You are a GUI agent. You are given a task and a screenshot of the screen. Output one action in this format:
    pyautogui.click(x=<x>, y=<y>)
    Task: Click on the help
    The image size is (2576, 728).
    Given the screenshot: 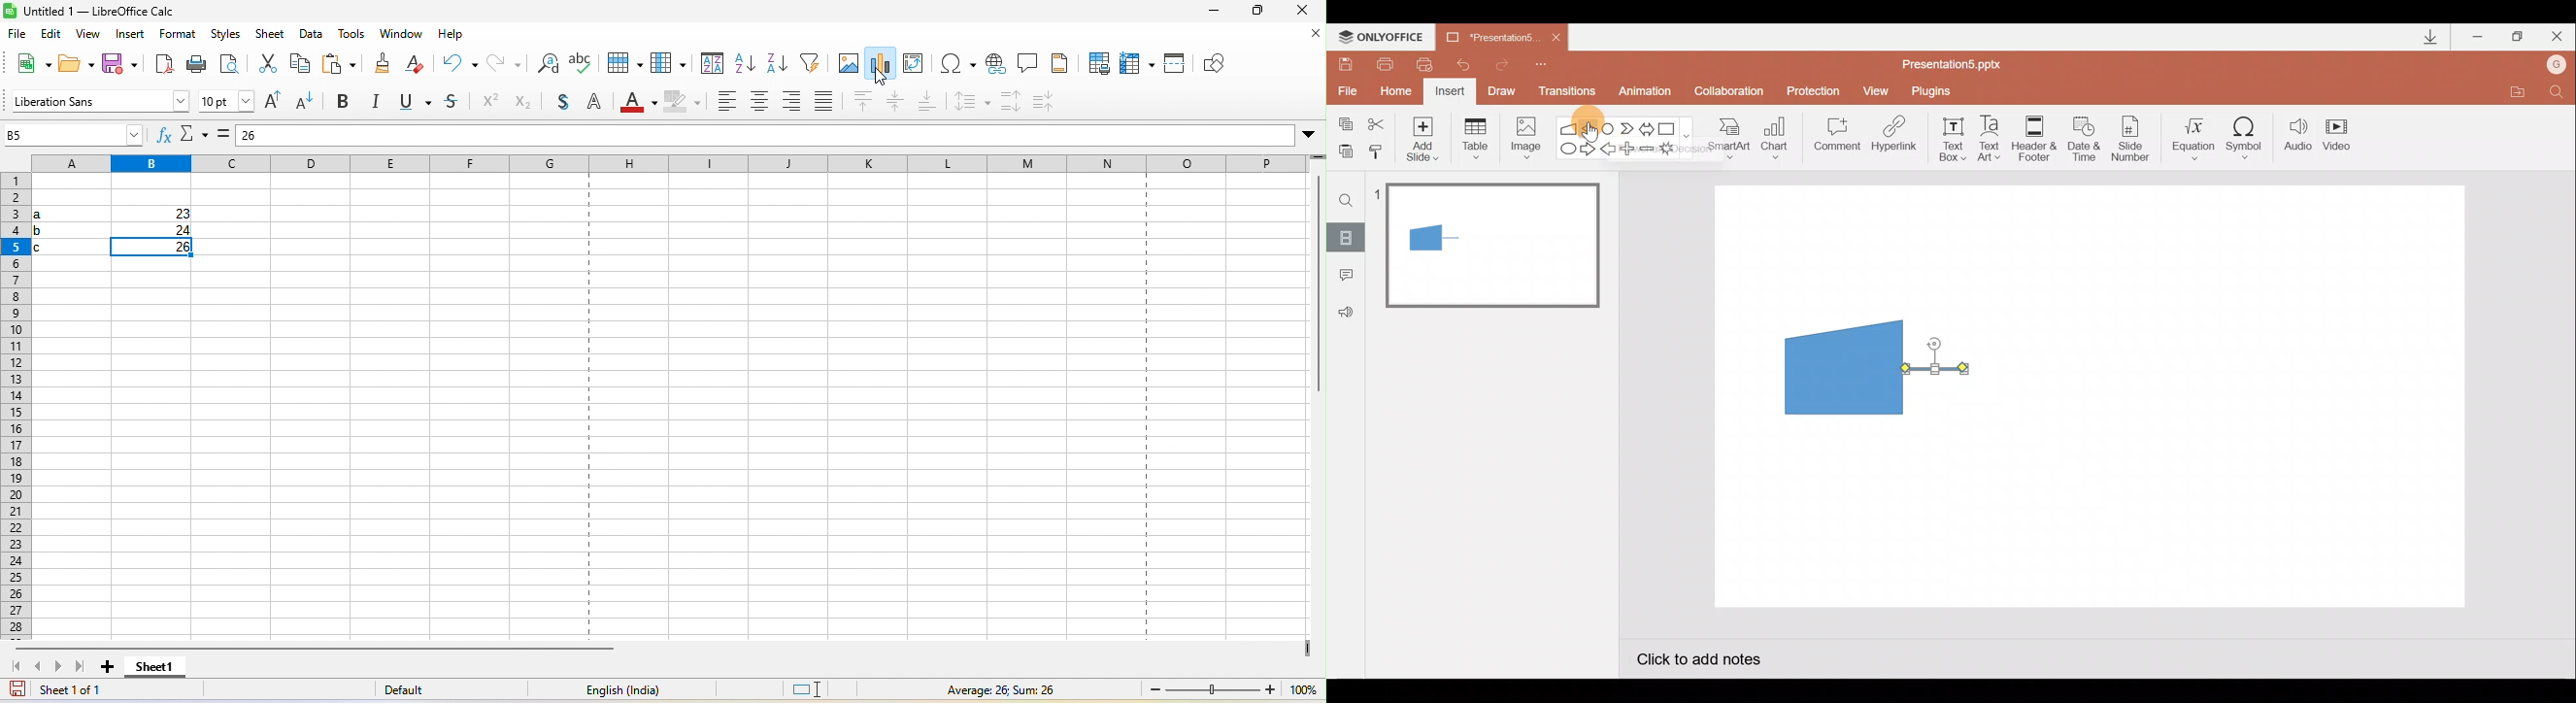 What is the action you would take?
    pyautogui.click(x=454, y=37)
    